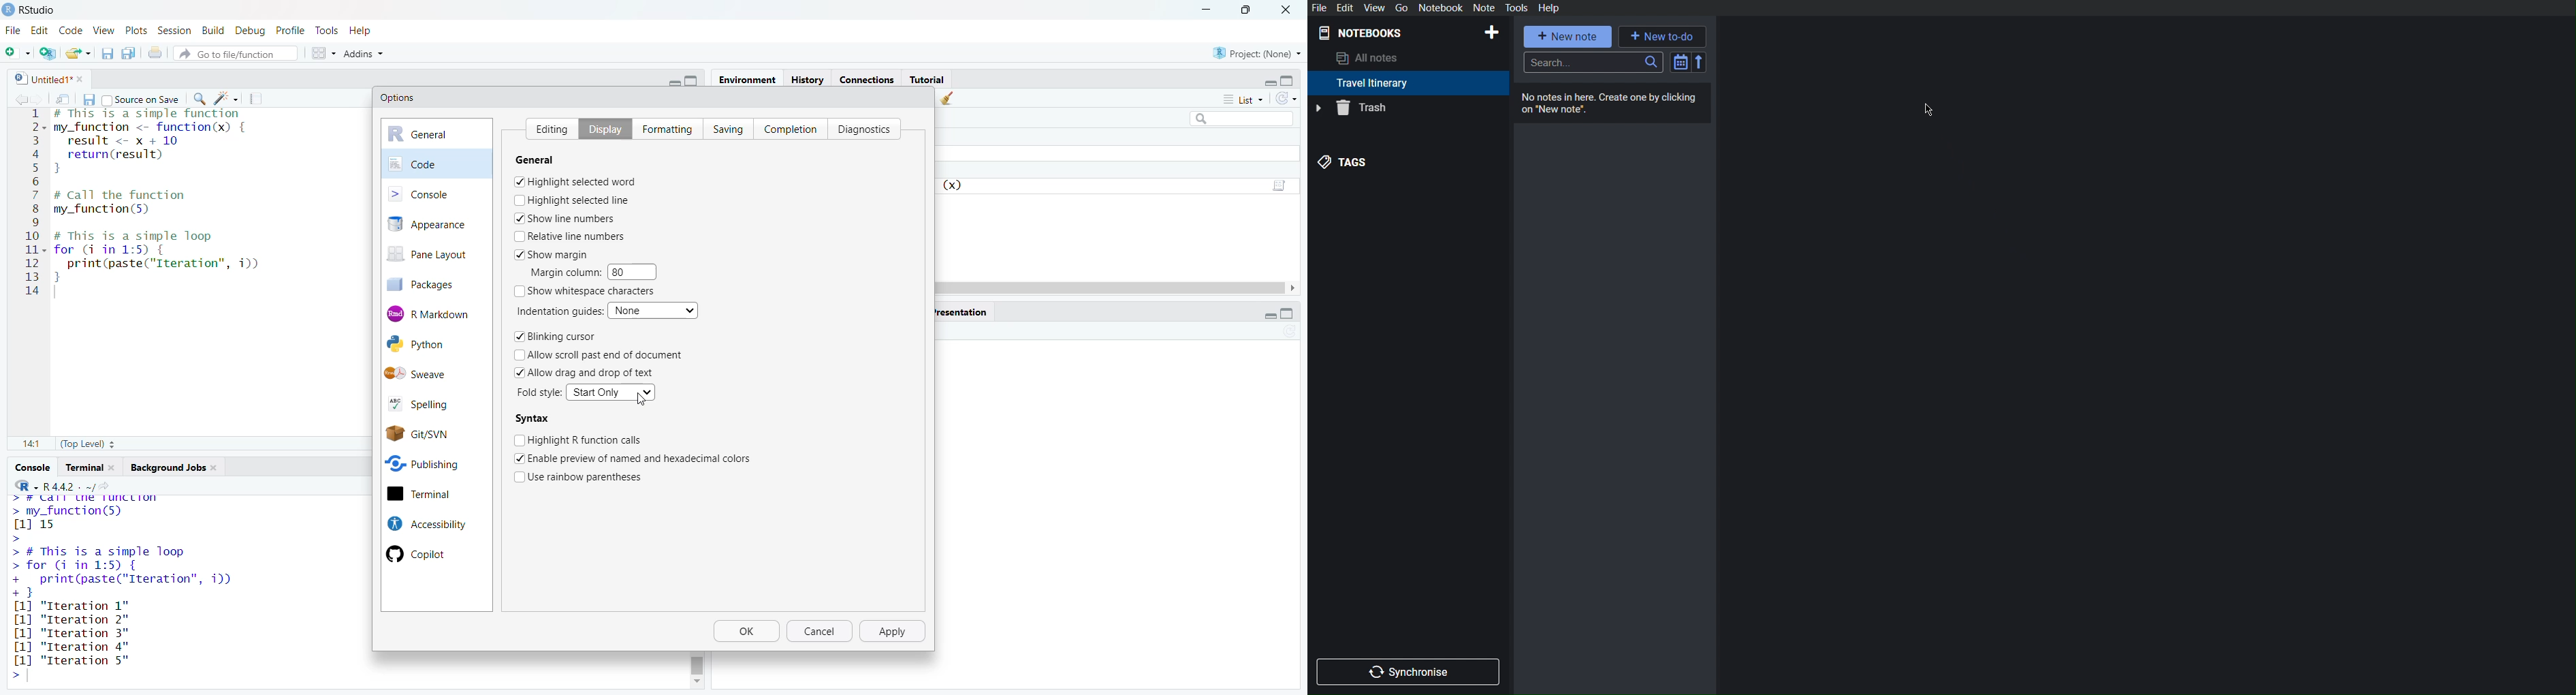  Describe the element at coordinates (40, 98) in the screenshot. I see `go forward to next source location` at that location.